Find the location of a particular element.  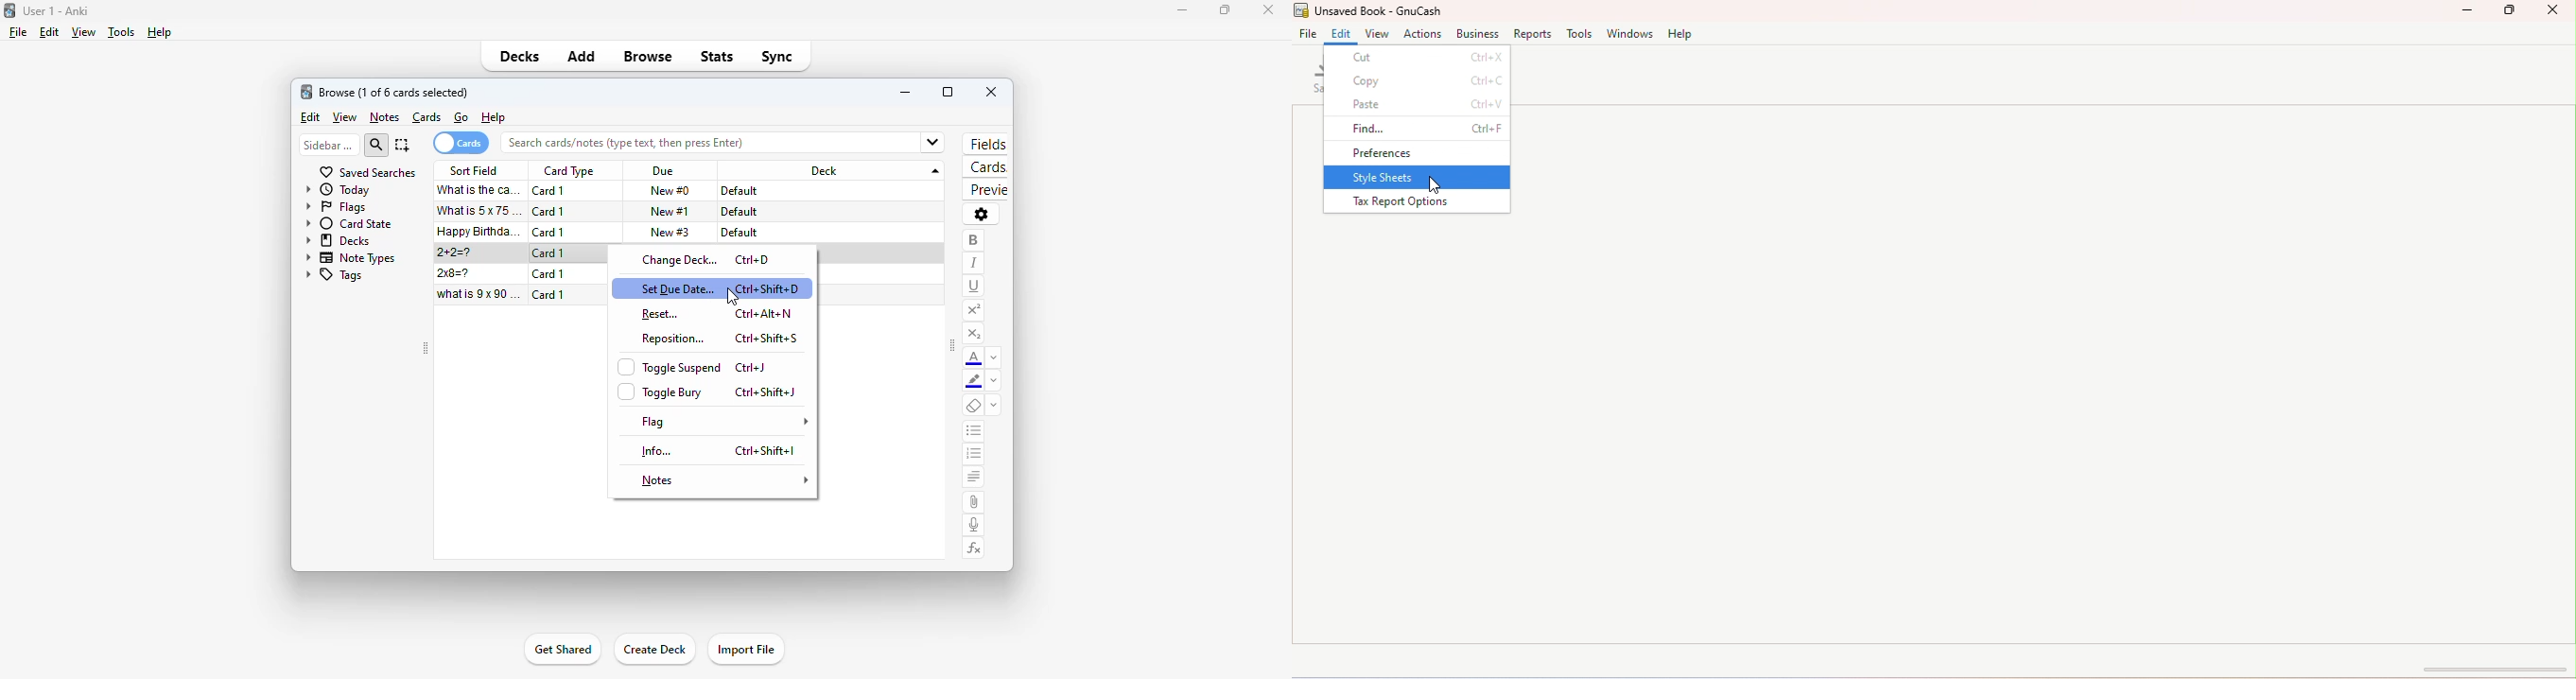

get shared is located at coordinates (561, 651).